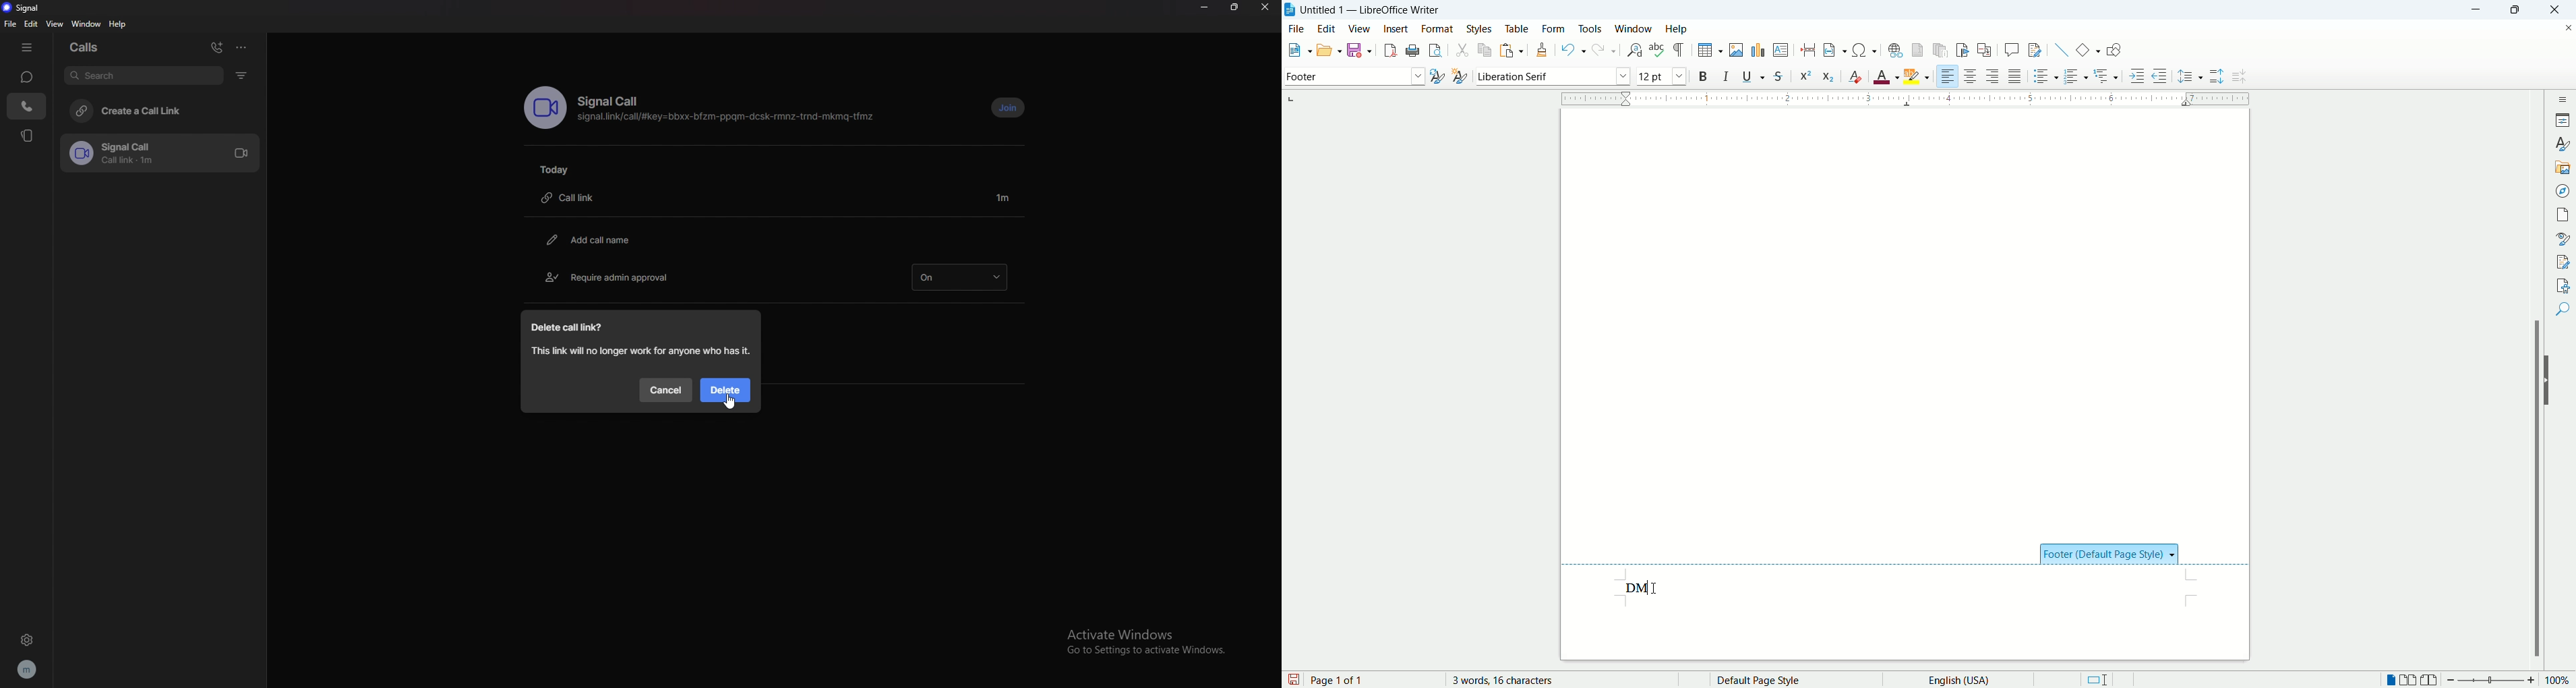 The height and width of the screenshot is (700, 2576). Describe the element at coordinates (1917, 77) in the screenshot. I see `text highlighting` at that location.